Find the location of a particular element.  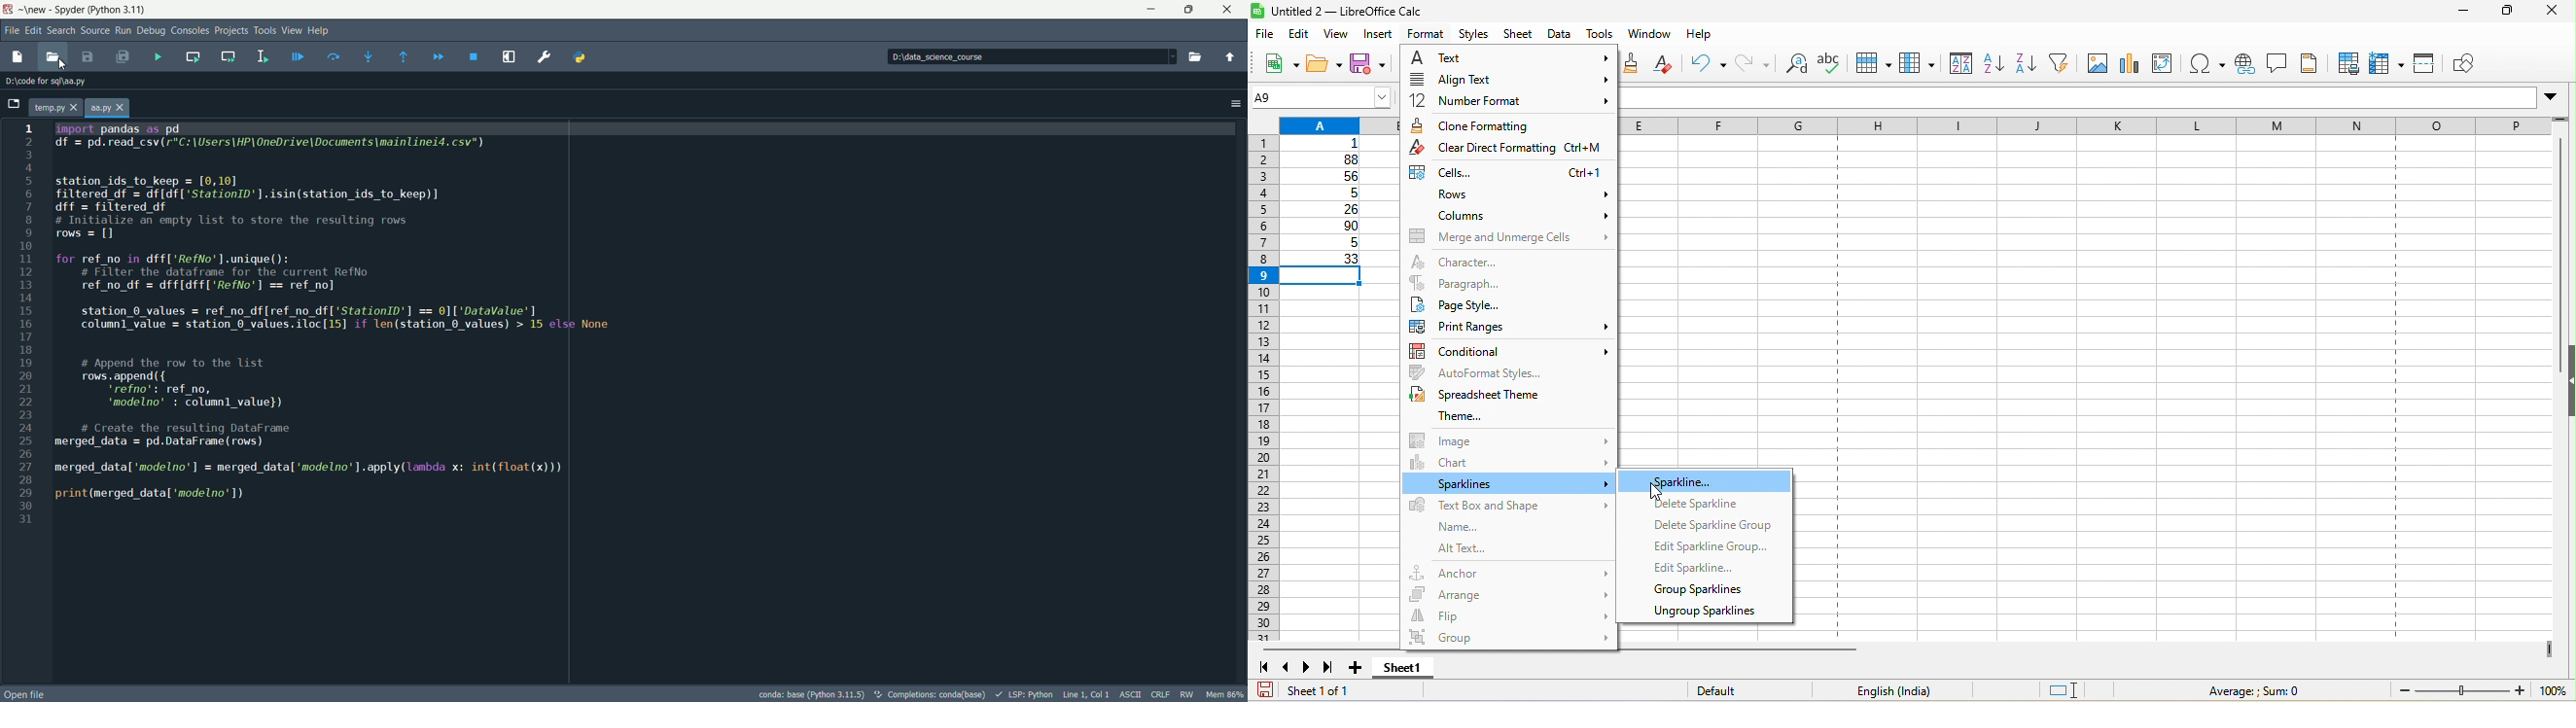

scroll to next sheet is located at coordinates (1311, 670).